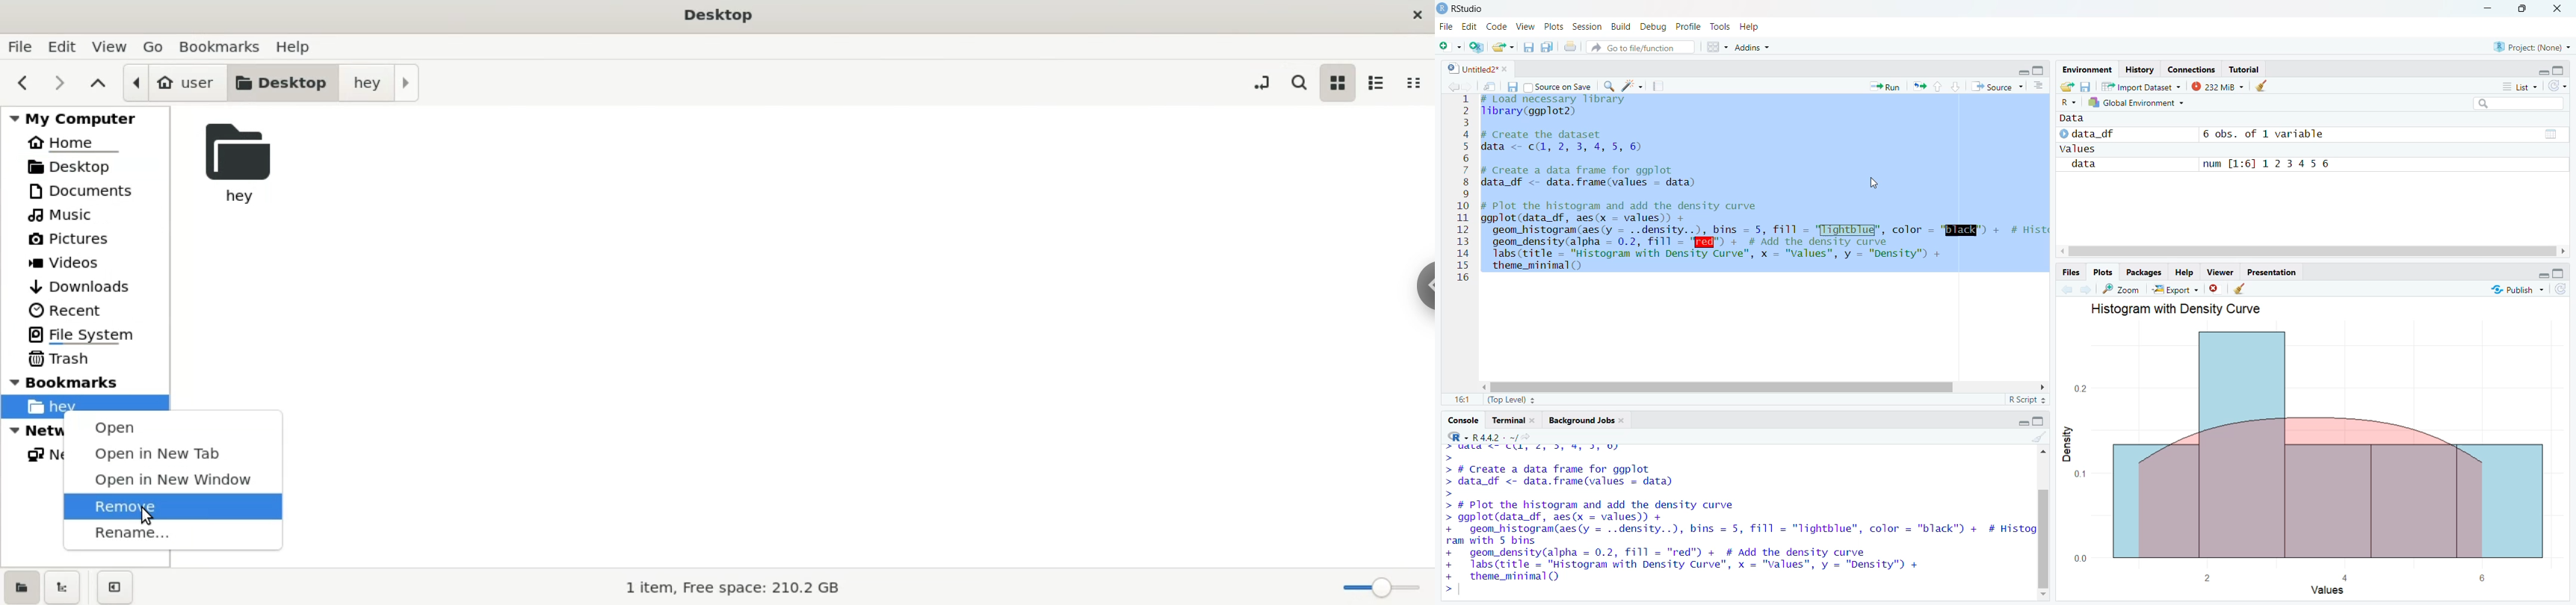 This screenshot has height=616, width=2576. Describe the element at coordinates (2185, 308) in the screenshot. I see `Histogram with density curve` at that location.